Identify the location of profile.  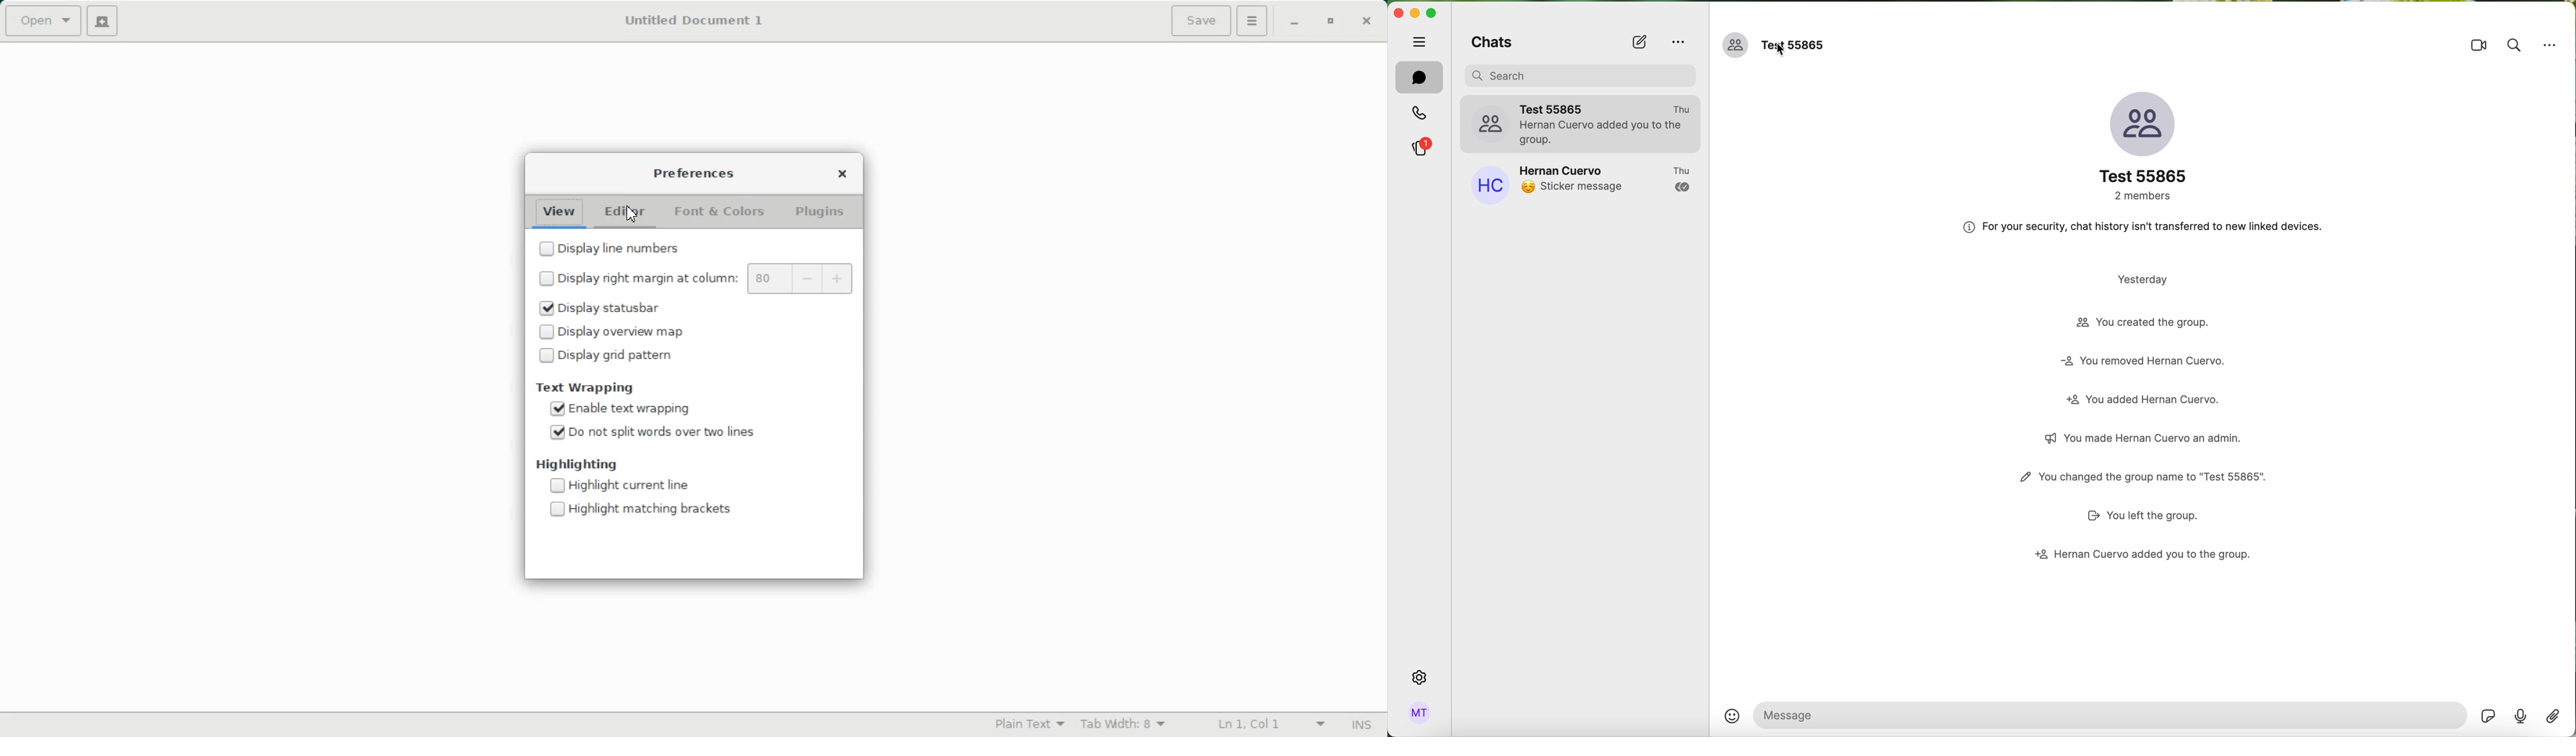
(1420, 714).